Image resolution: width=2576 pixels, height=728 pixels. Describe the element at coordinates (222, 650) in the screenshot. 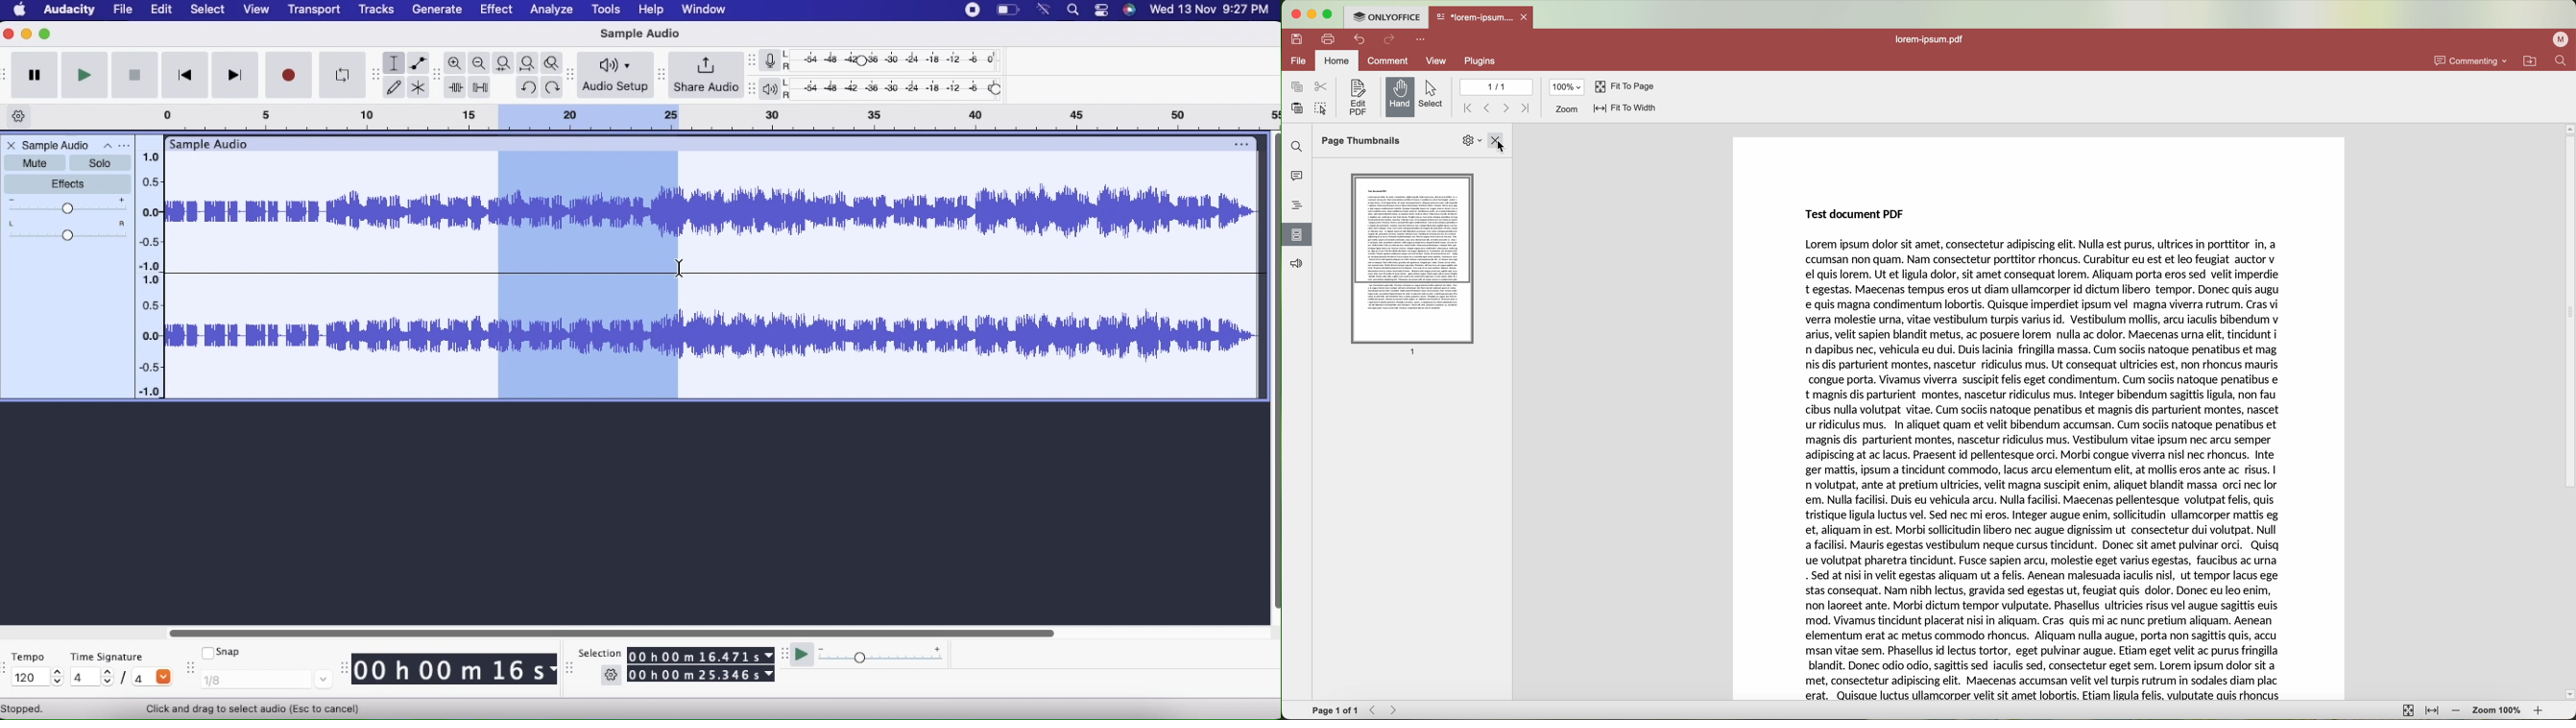

I see `Snap` at that location.